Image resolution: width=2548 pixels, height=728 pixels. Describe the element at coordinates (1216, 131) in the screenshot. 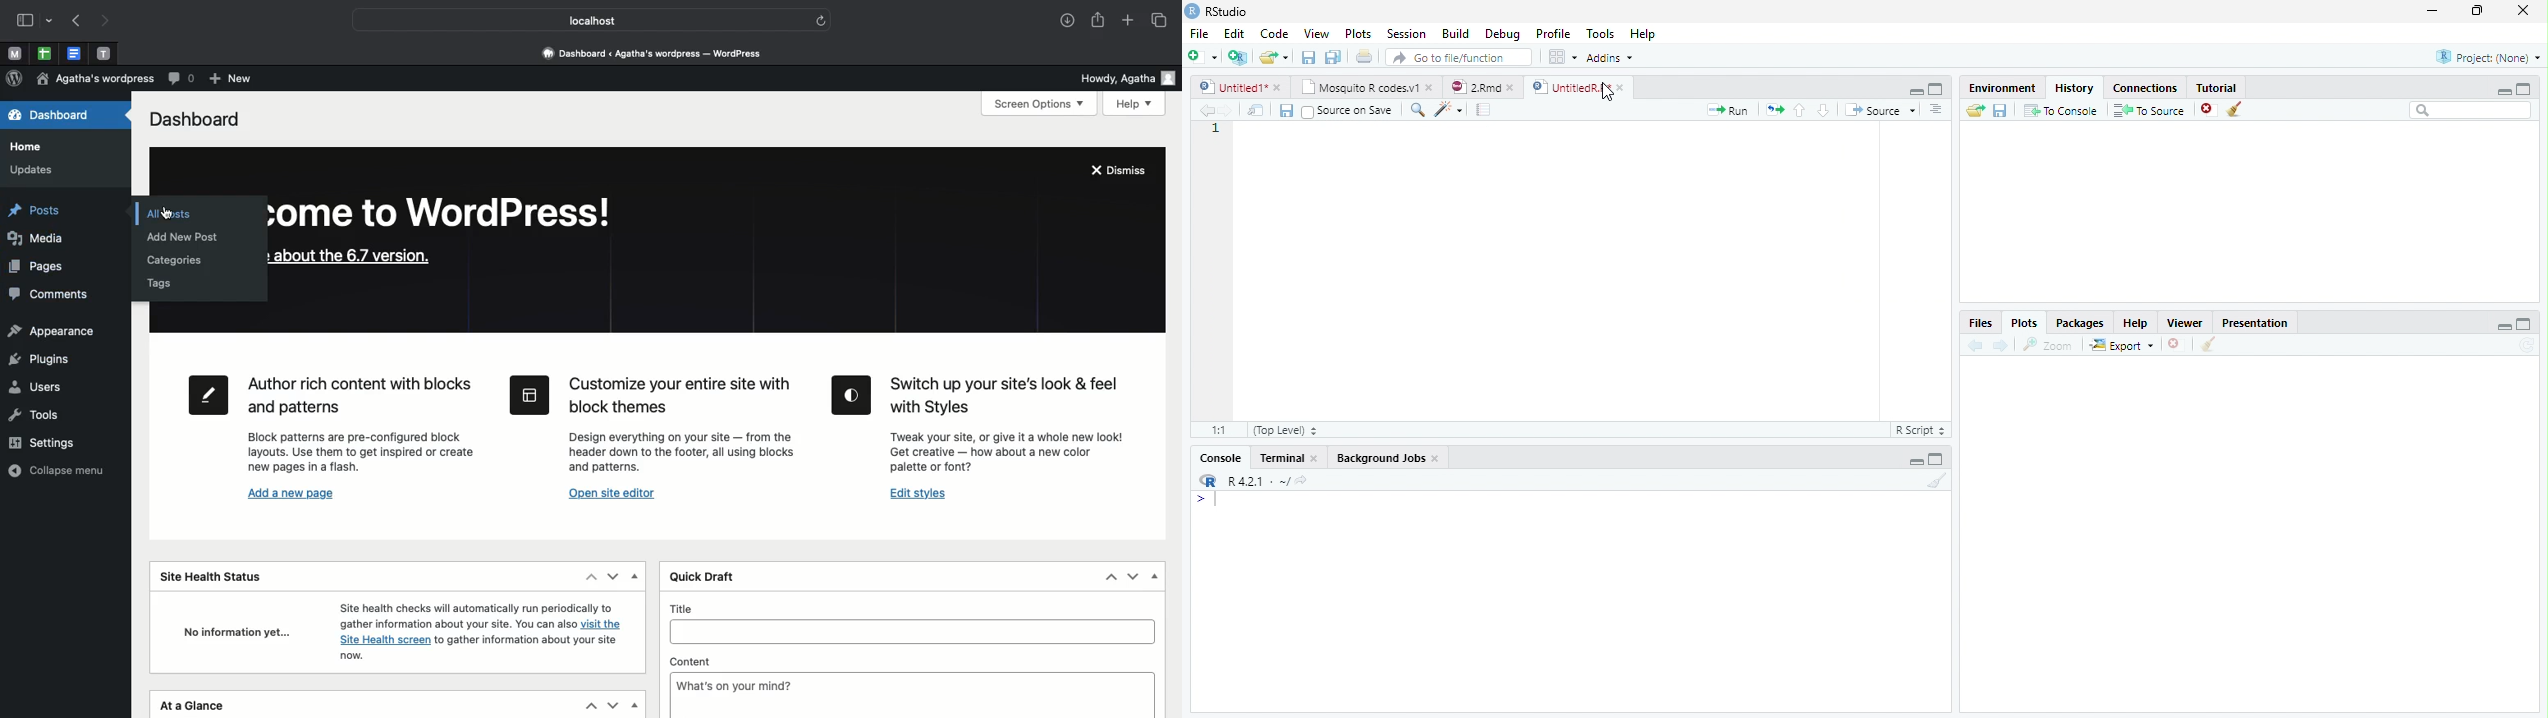

I see `1` at that location.